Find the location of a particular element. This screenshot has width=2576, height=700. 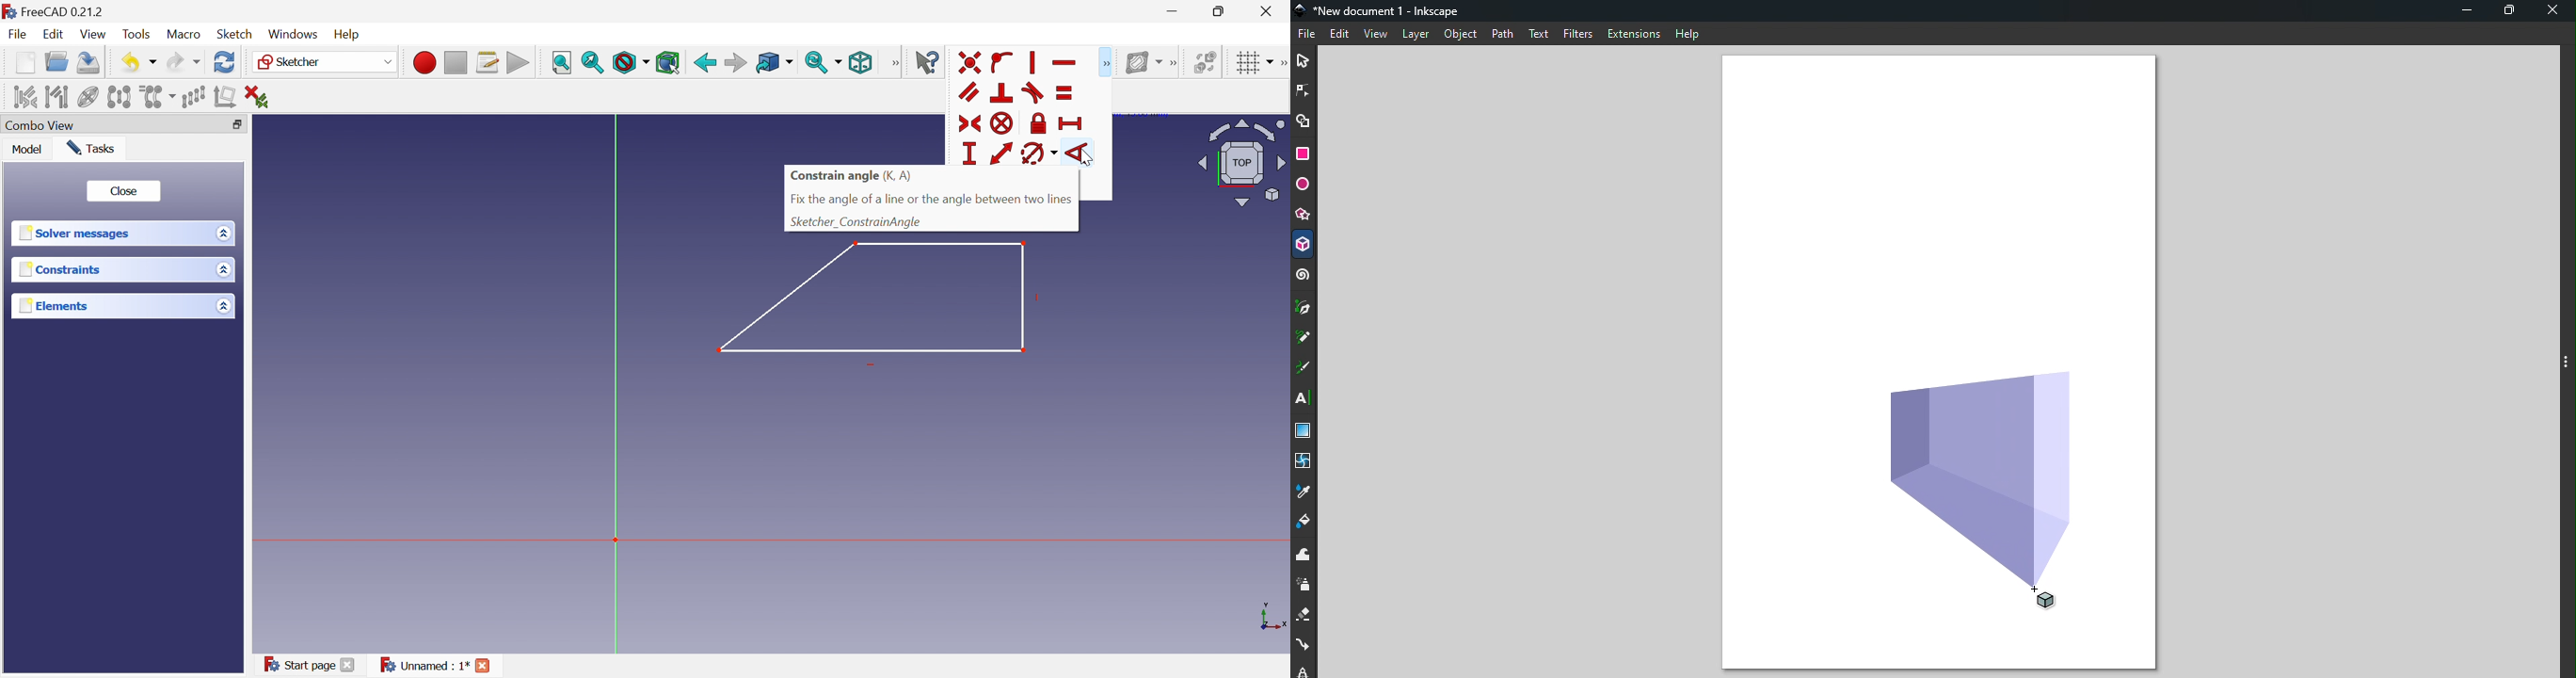

Object is located at coordinates (1458, 37).